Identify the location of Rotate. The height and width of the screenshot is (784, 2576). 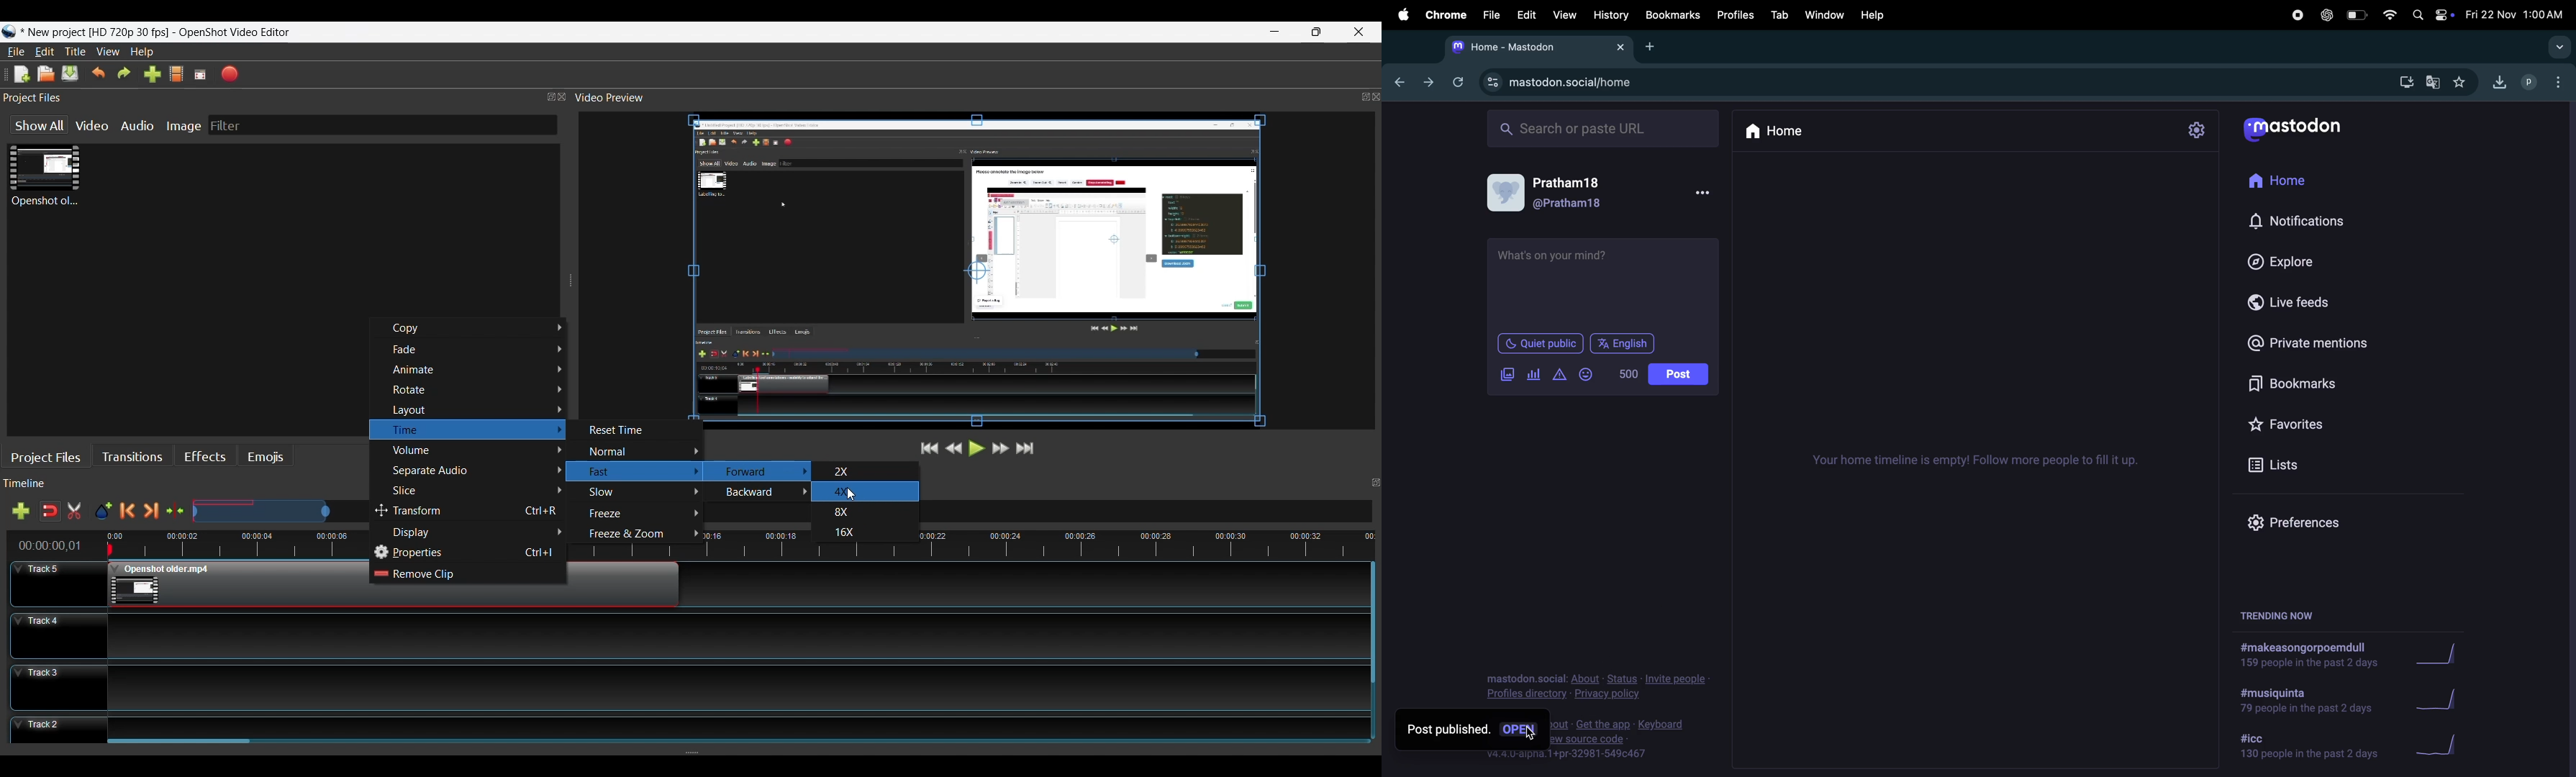
(477, 391).